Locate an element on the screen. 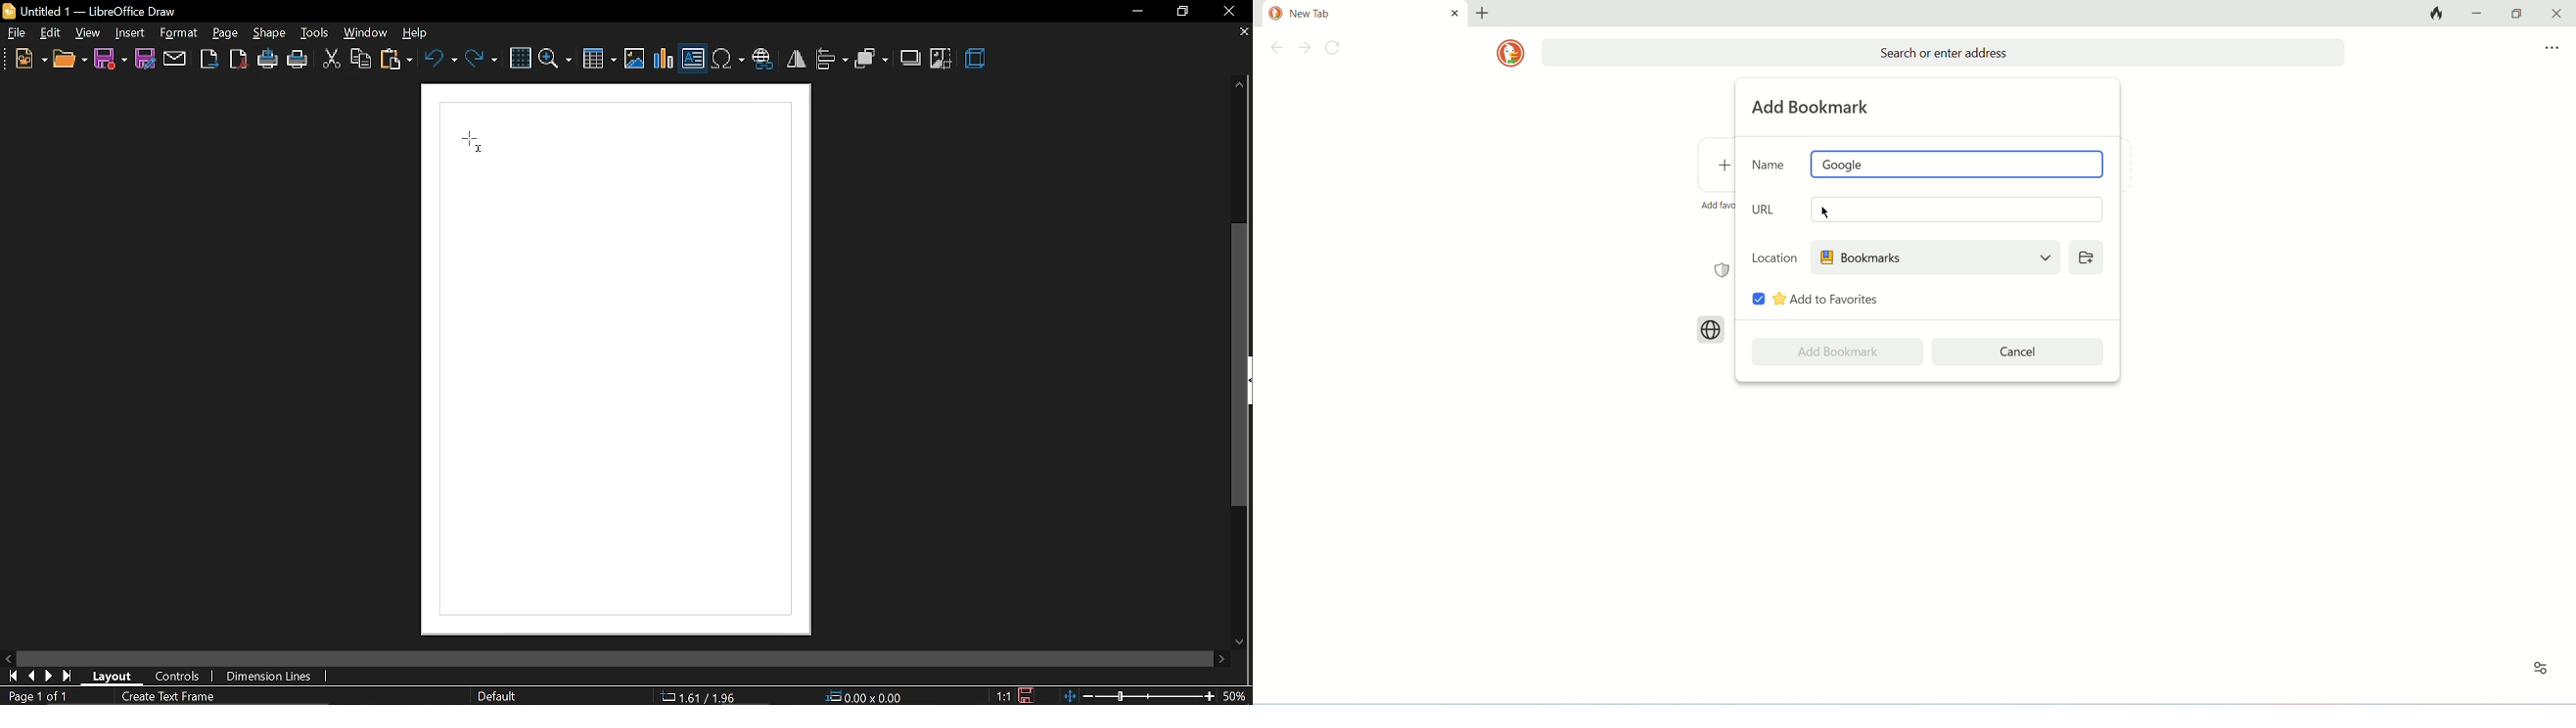 The image size is (2576, 728). change zoom is located at coordinates (1141, 696).